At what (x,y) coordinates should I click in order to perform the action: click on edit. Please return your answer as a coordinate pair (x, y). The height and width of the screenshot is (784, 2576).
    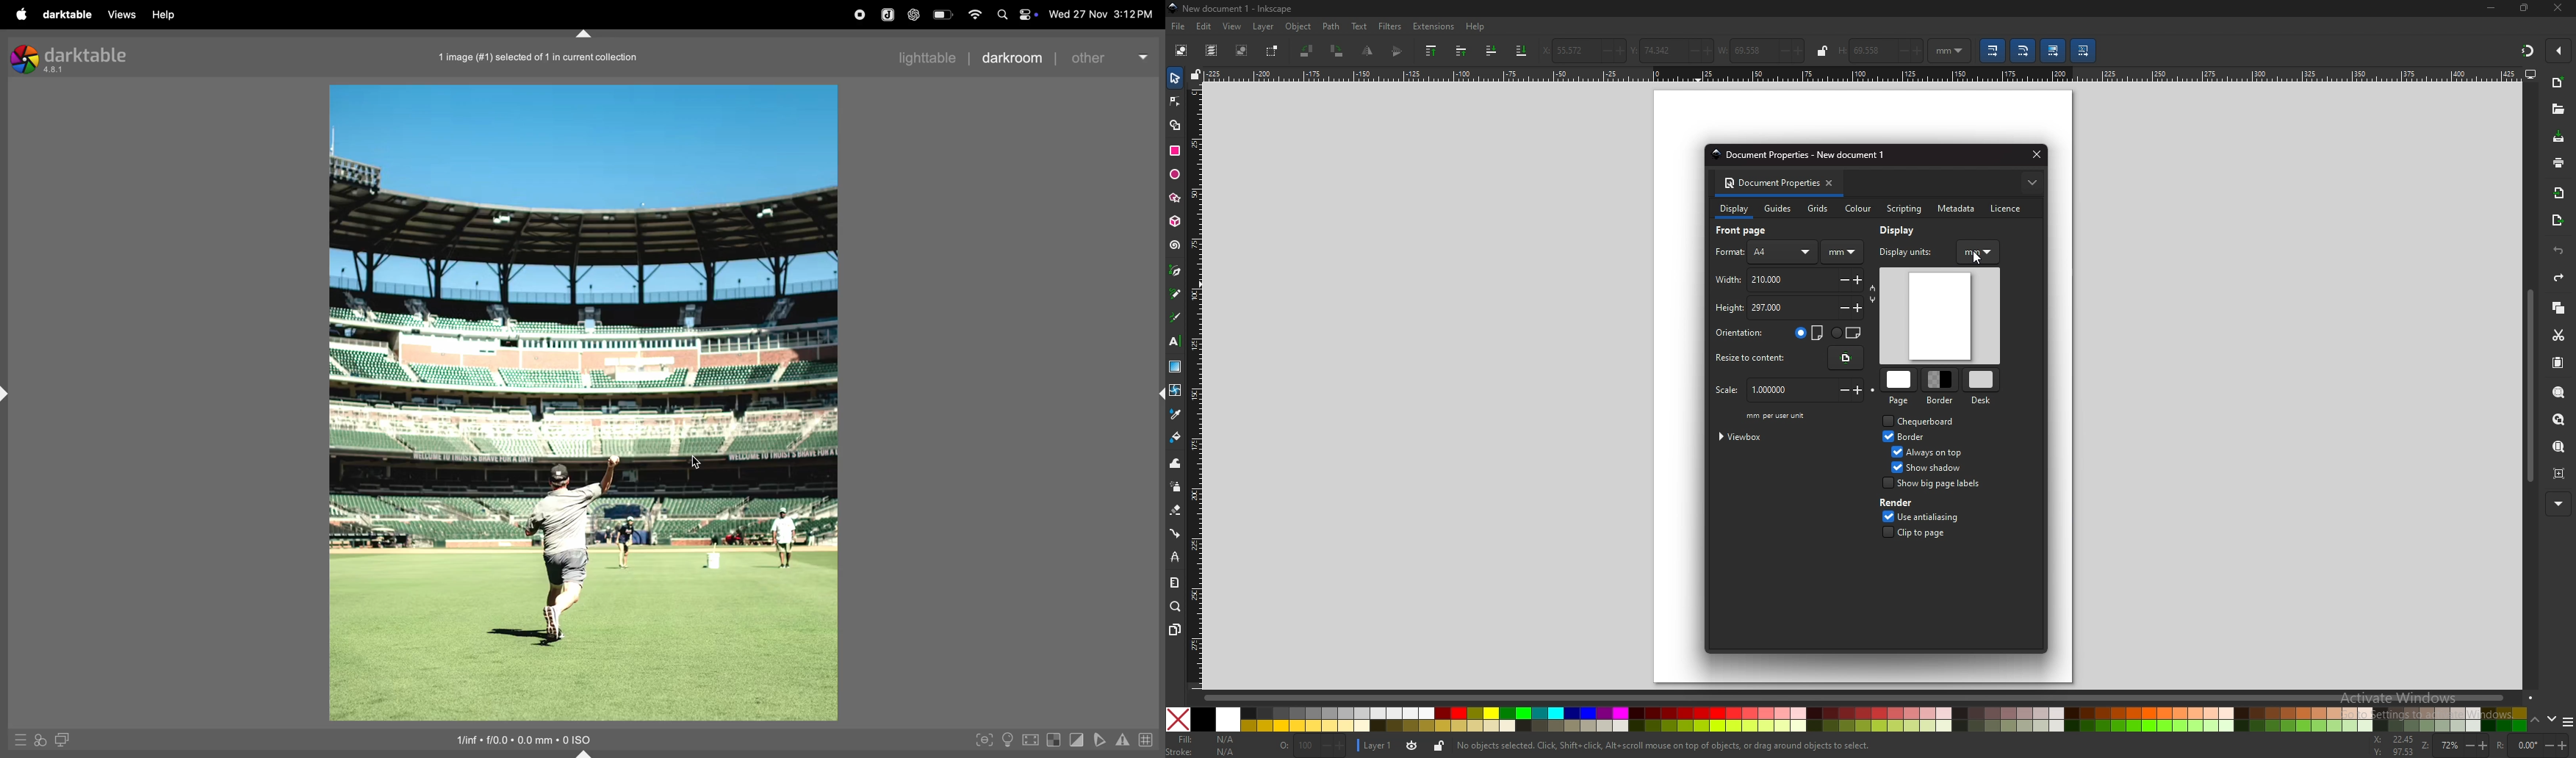
    Looking at the image, I should click on (1203, 26).